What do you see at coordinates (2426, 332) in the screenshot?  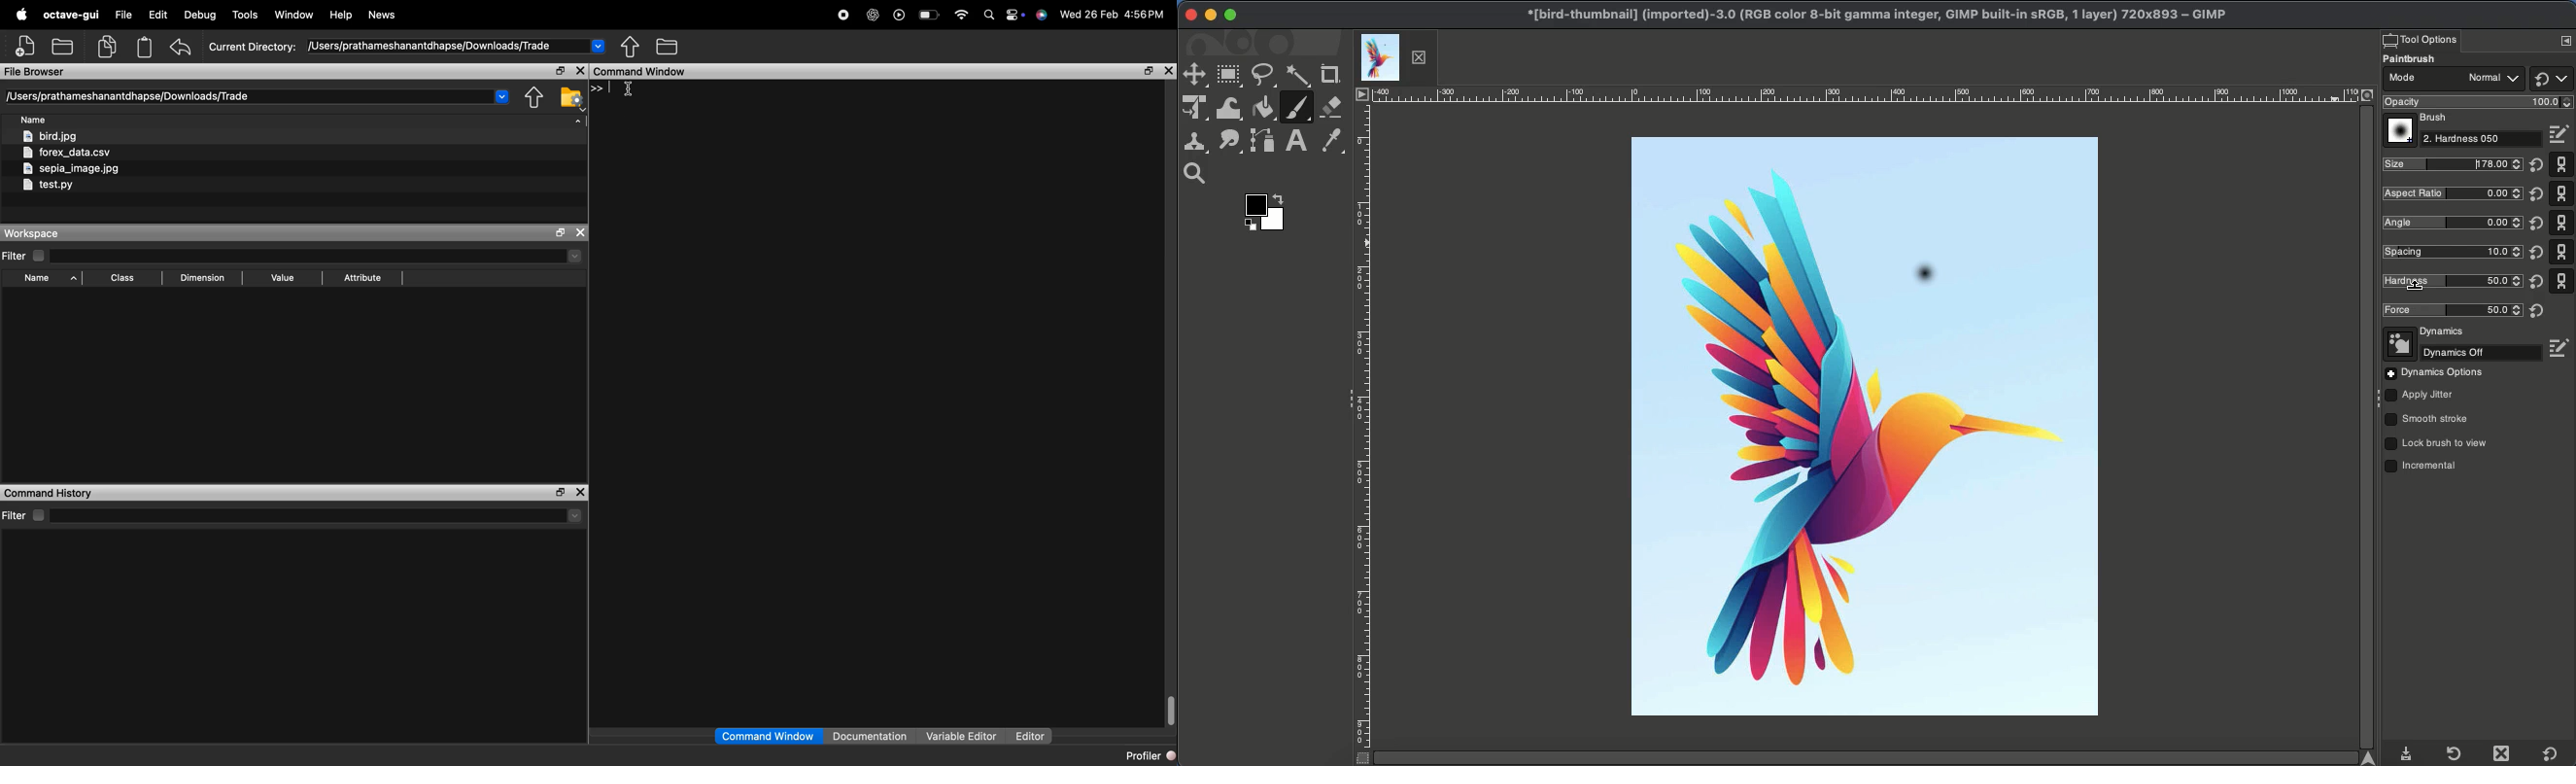 I see `Dynamics` at bounding box center [2426, 332].